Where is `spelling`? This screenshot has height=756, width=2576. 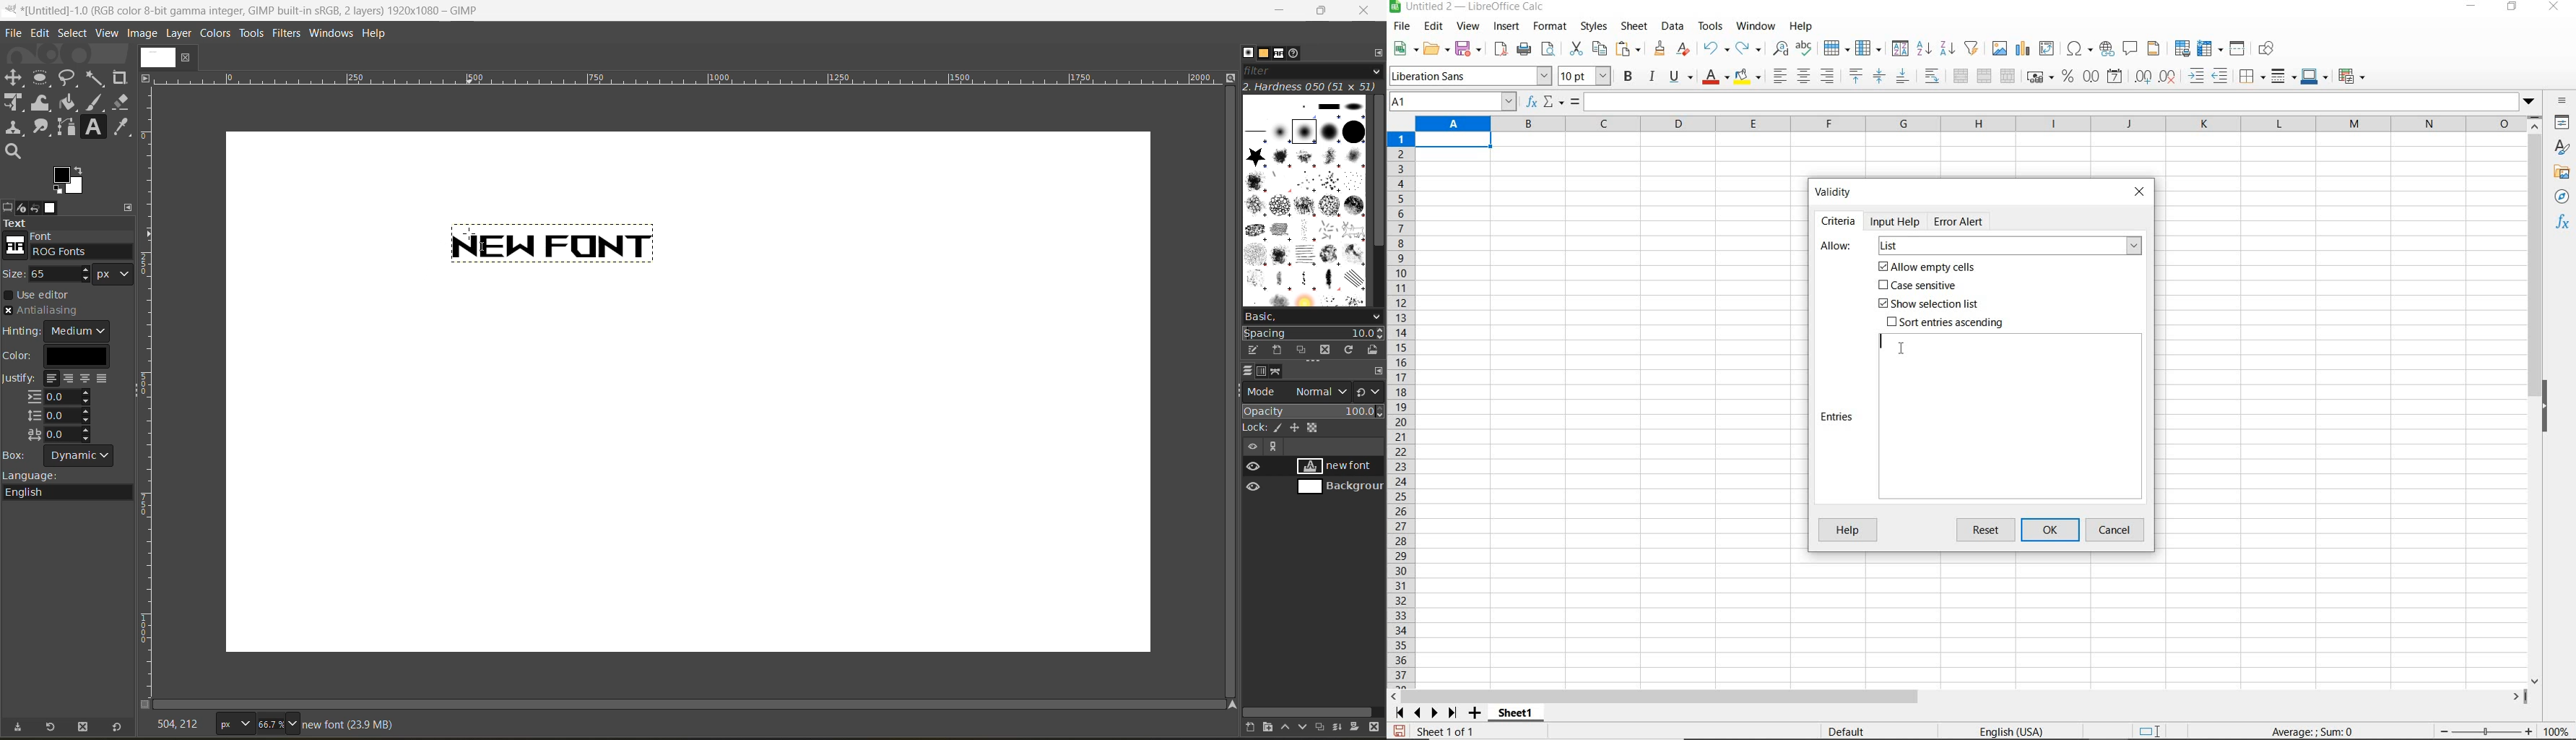 spelling is located at coordinates (1806, 49).